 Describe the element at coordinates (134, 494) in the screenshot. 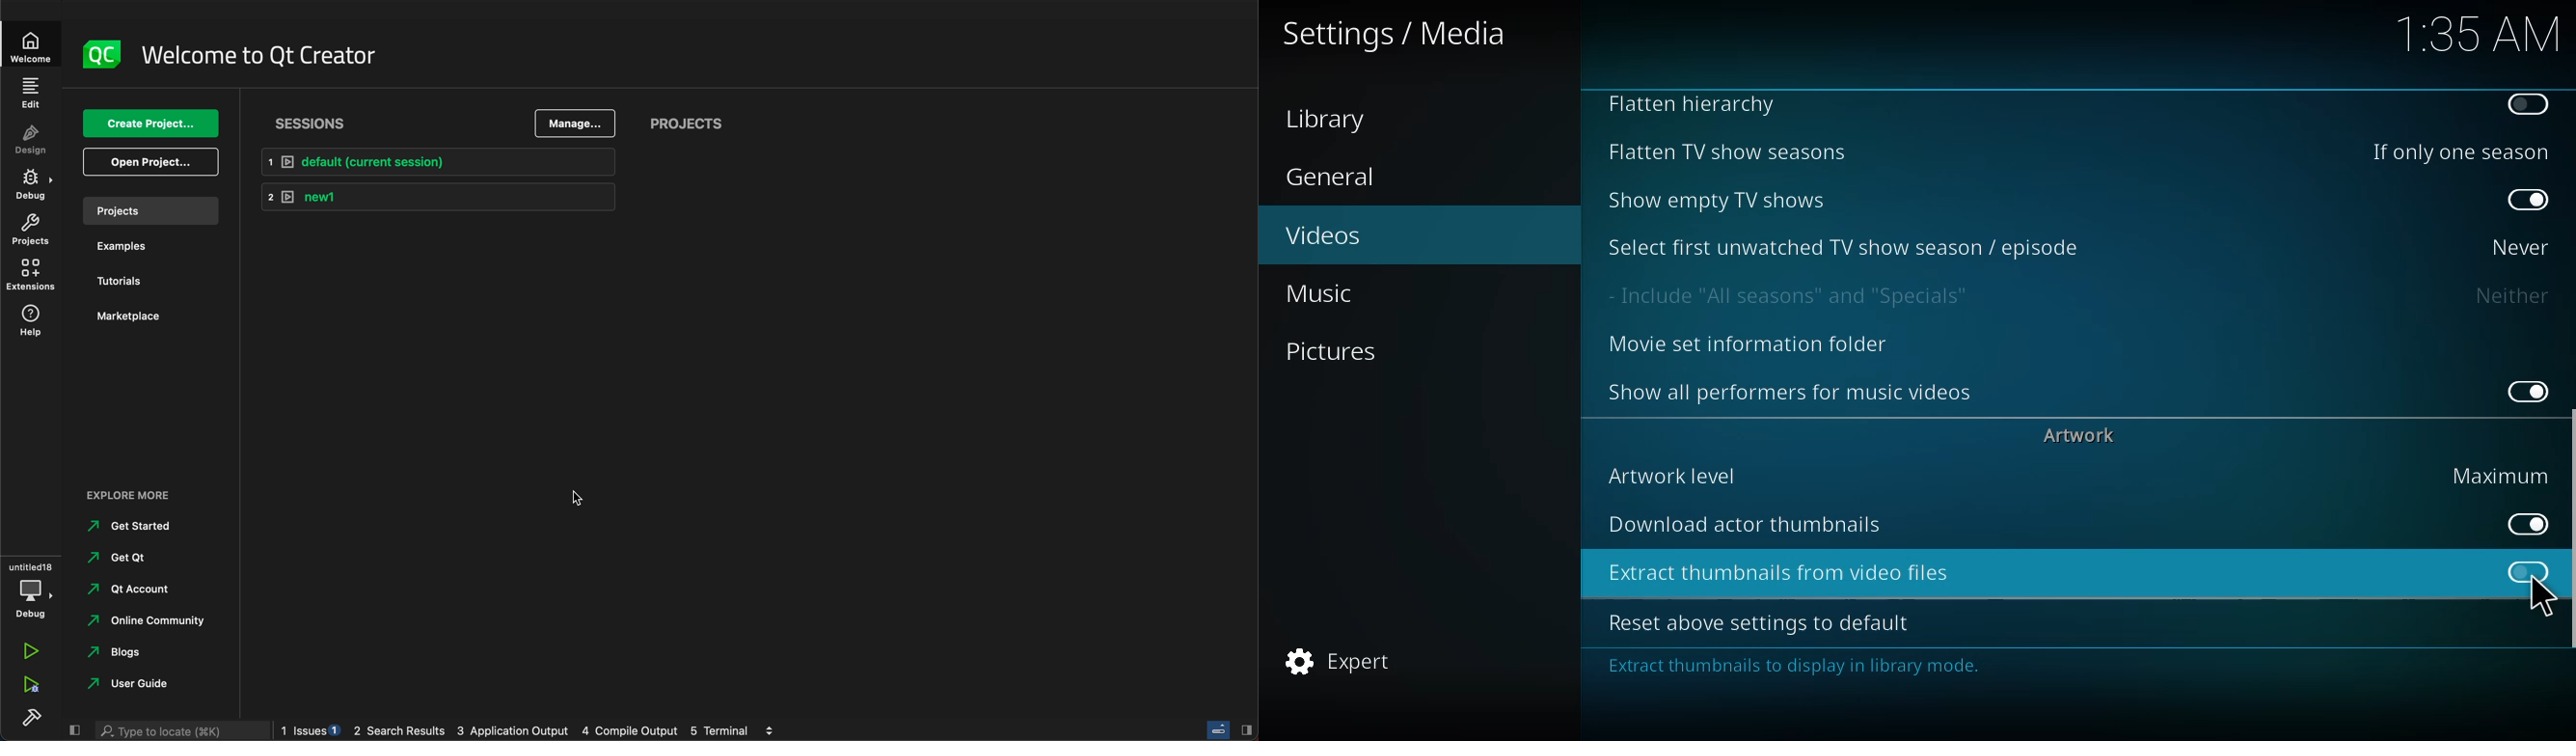

I see `explore more` at that location.